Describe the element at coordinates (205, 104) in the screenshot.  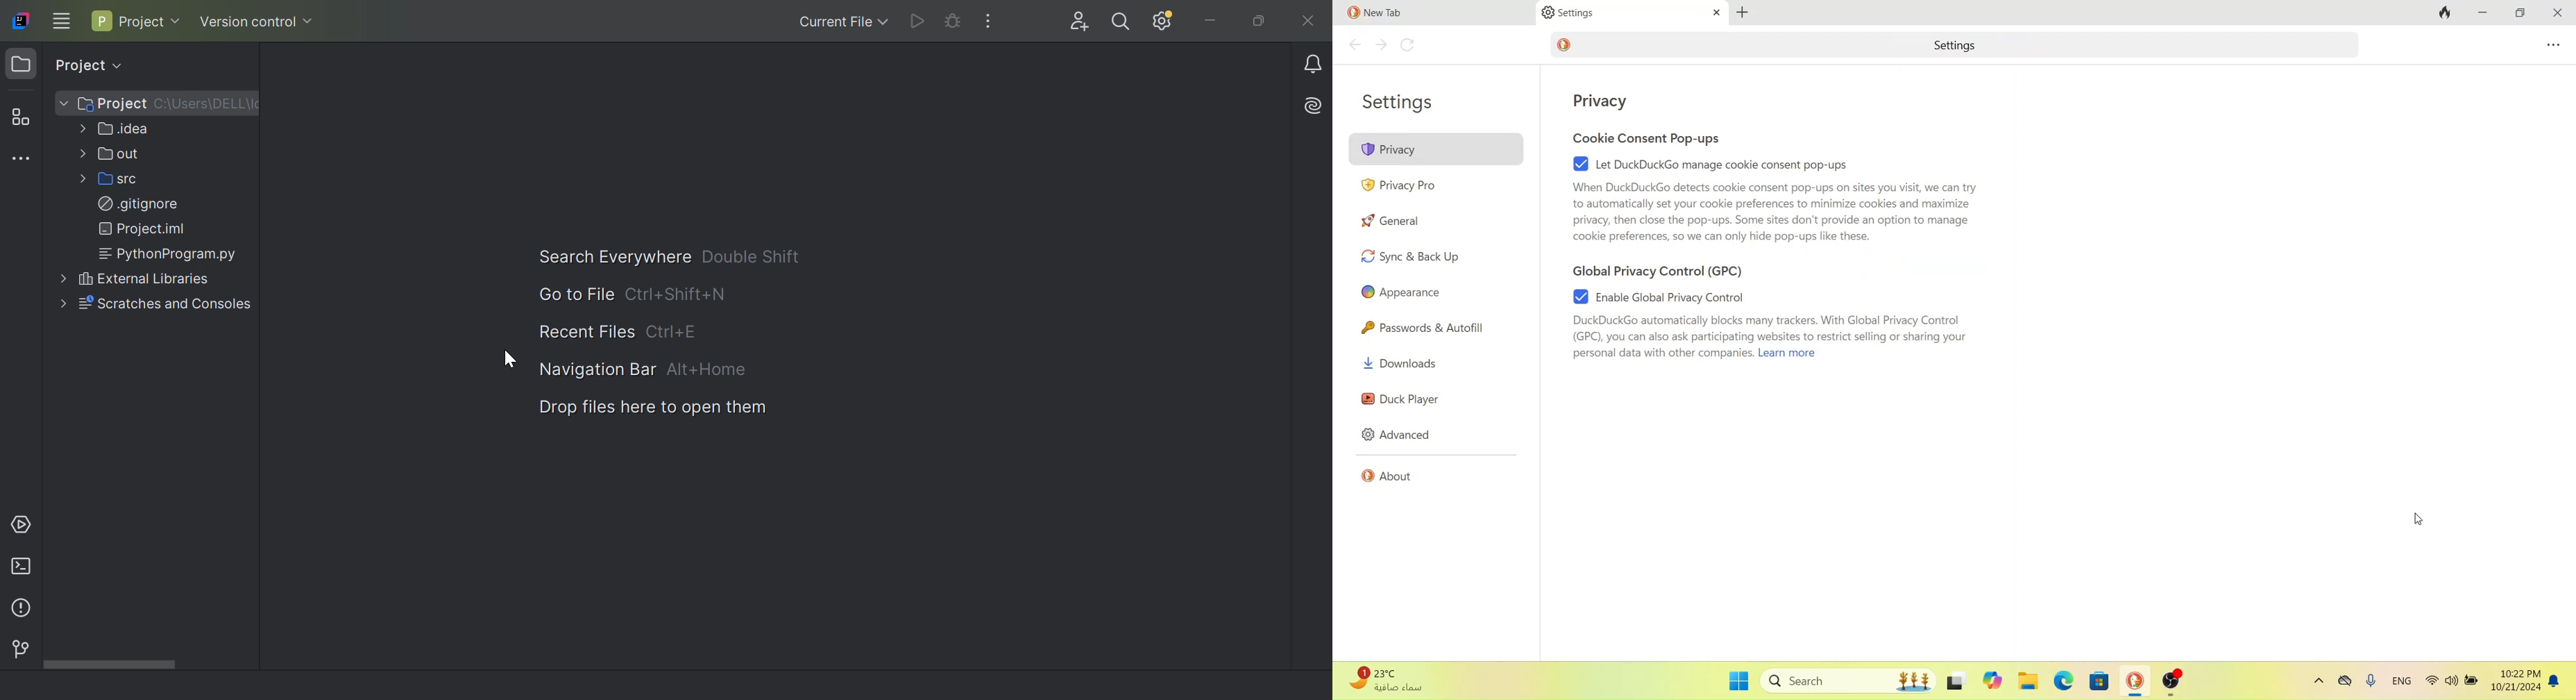
I see `C:\Users\DELL\I` at that location.